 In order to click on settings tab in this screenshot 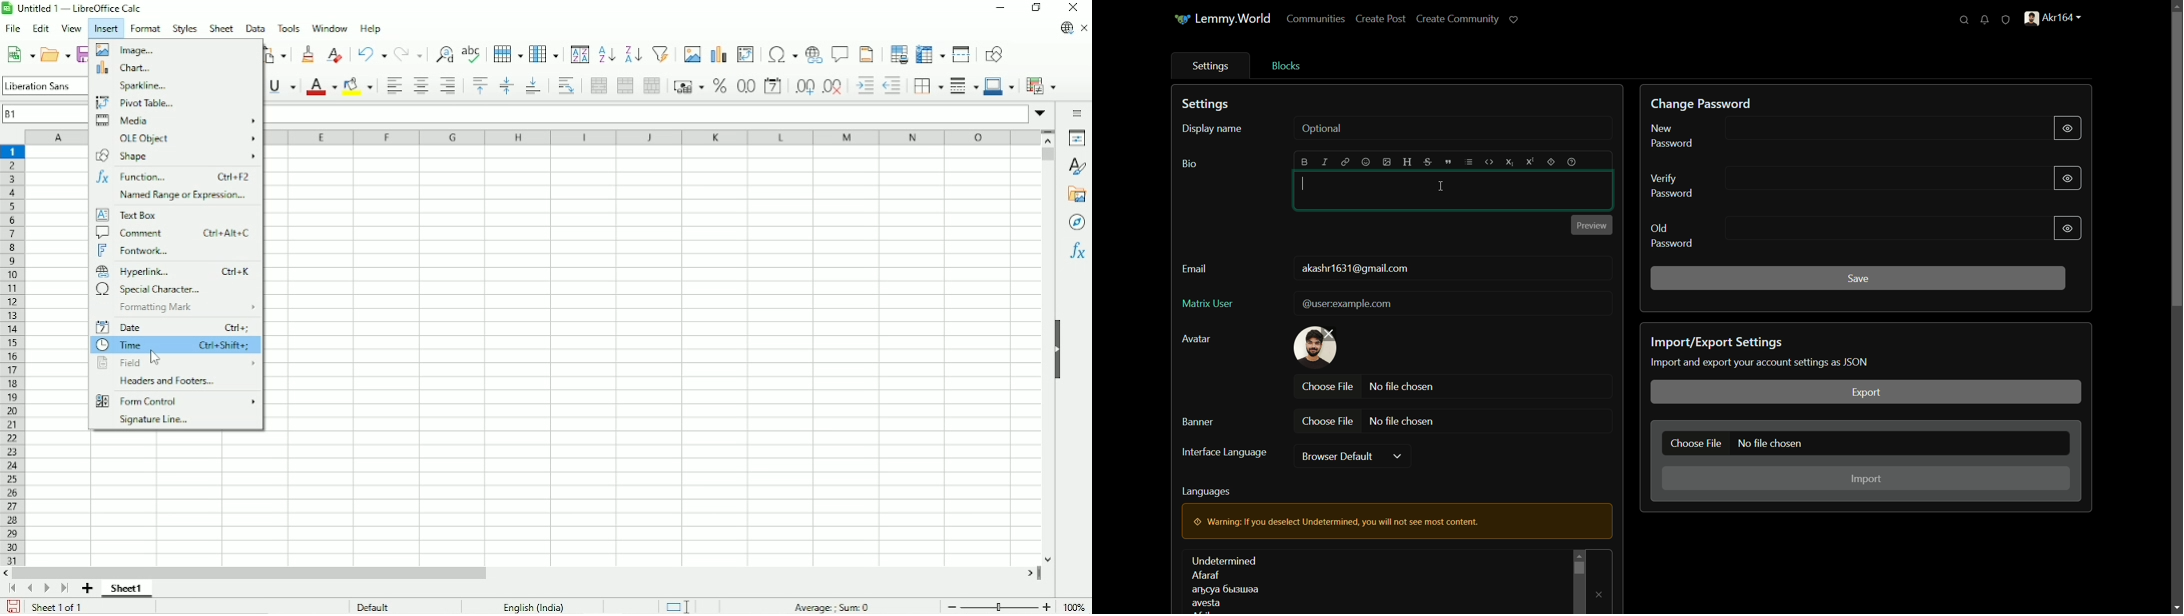, I will do `click(1213, 67)`.